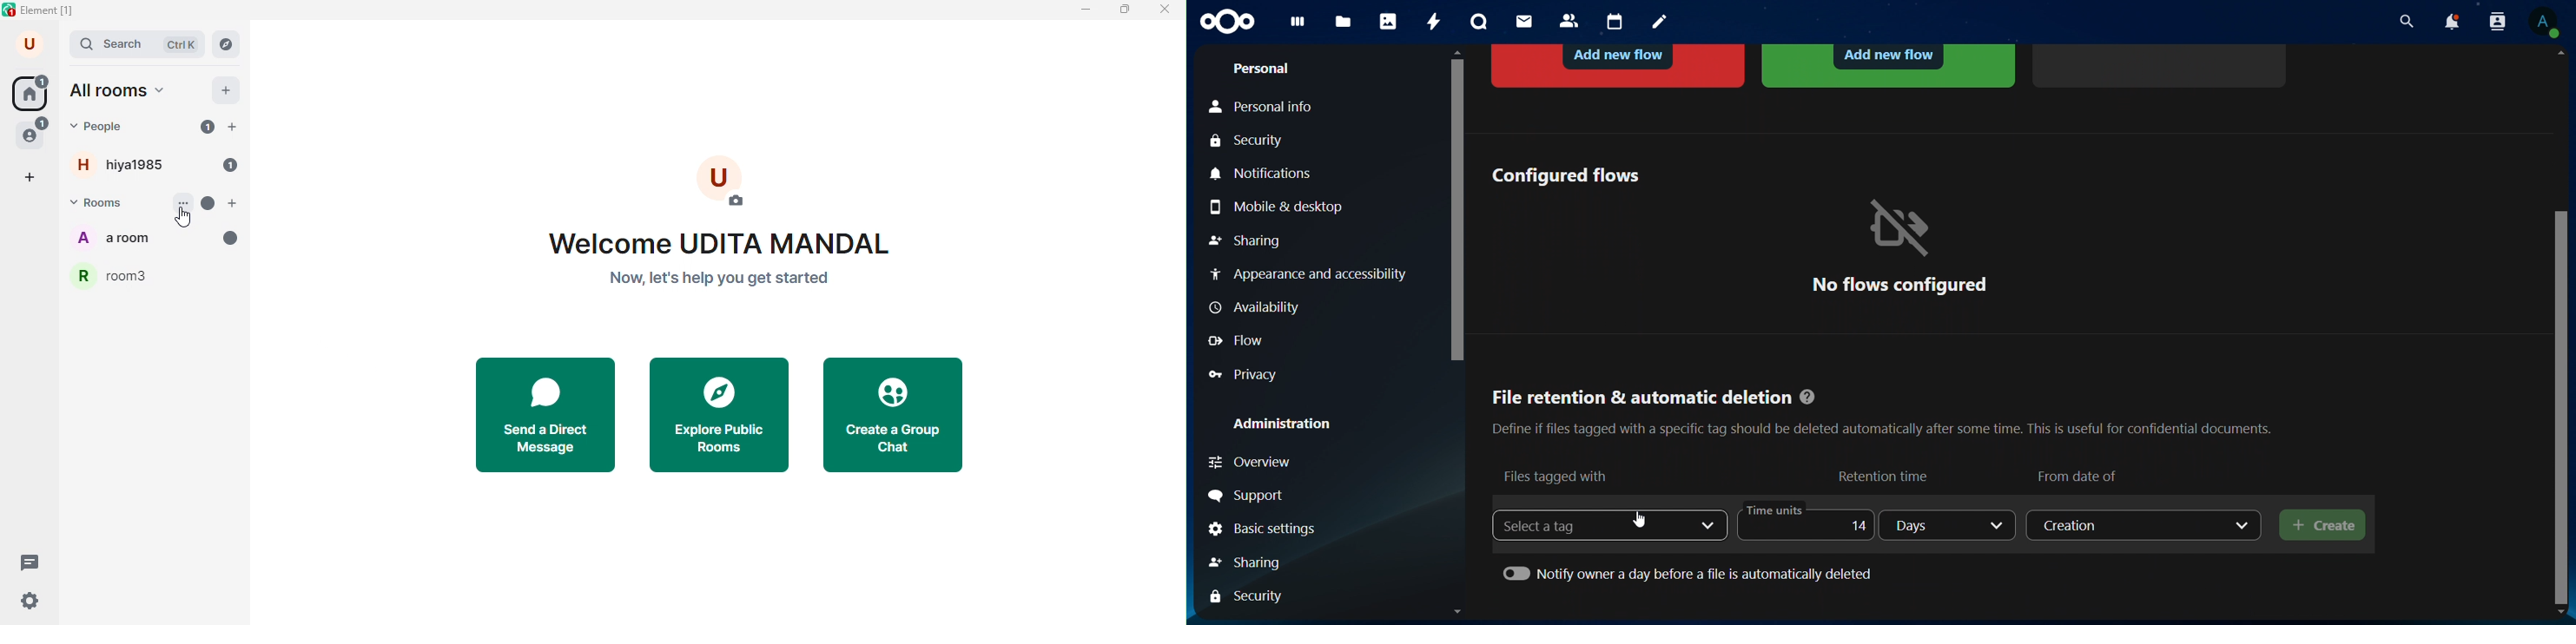 The height and width of the screenshot is (644, 2576). I want to click on hiya1985, so click(127, 163).